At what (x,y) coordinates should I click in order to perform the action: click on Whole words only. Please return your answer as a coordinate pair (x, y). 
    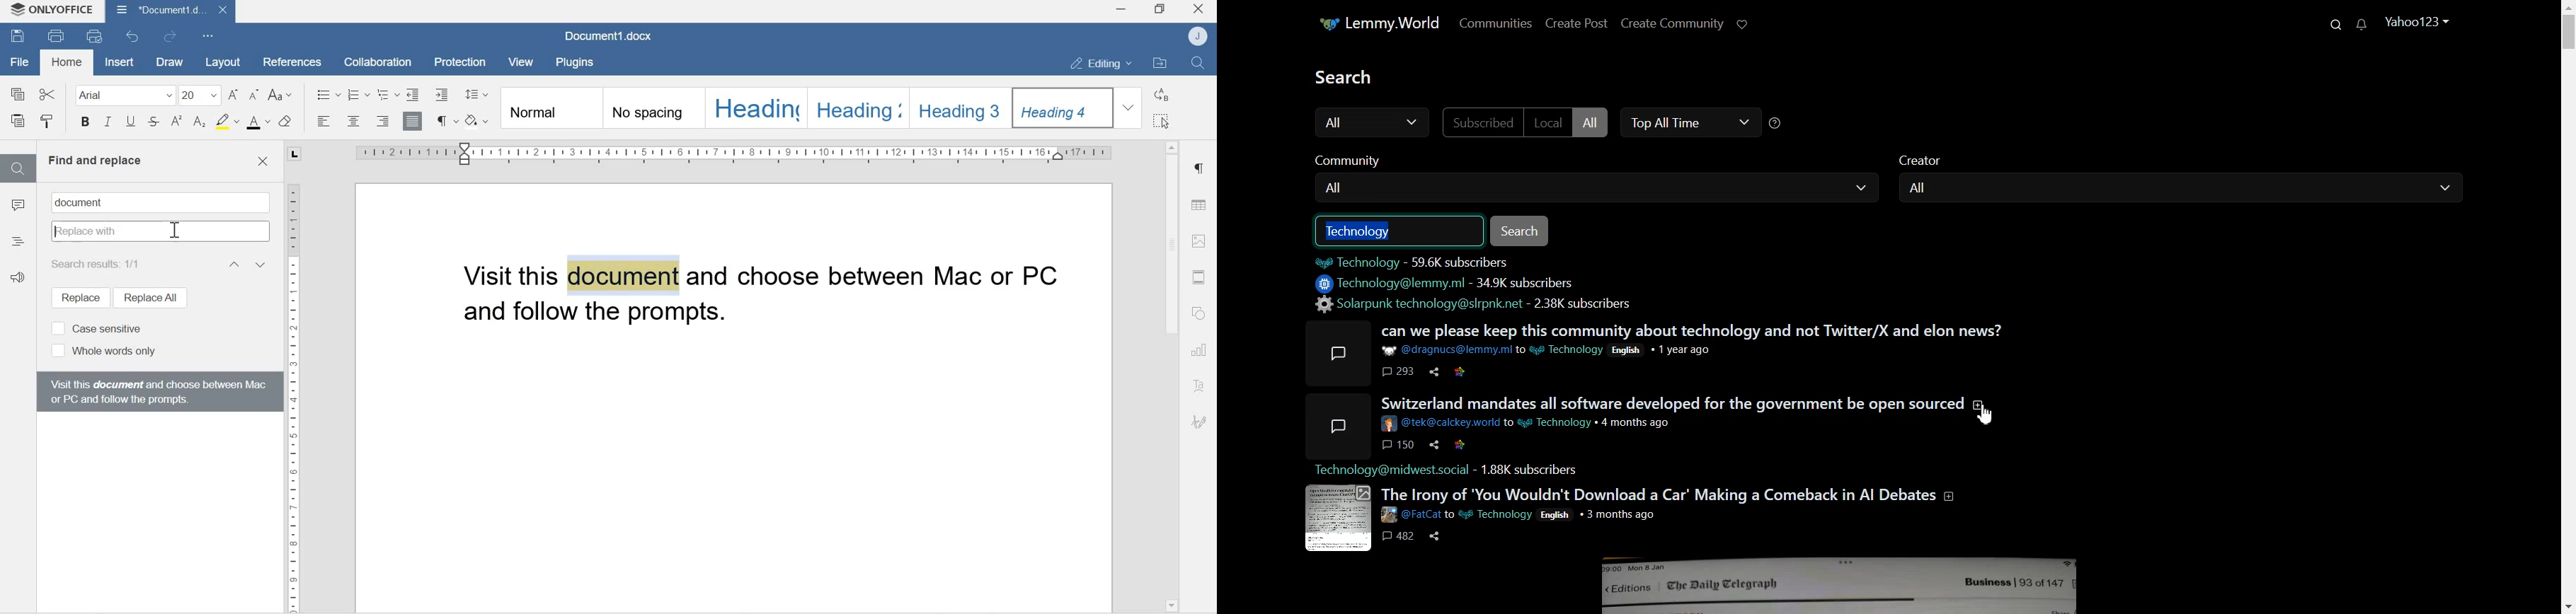
    Looking at the image, I should click on (102, 351).